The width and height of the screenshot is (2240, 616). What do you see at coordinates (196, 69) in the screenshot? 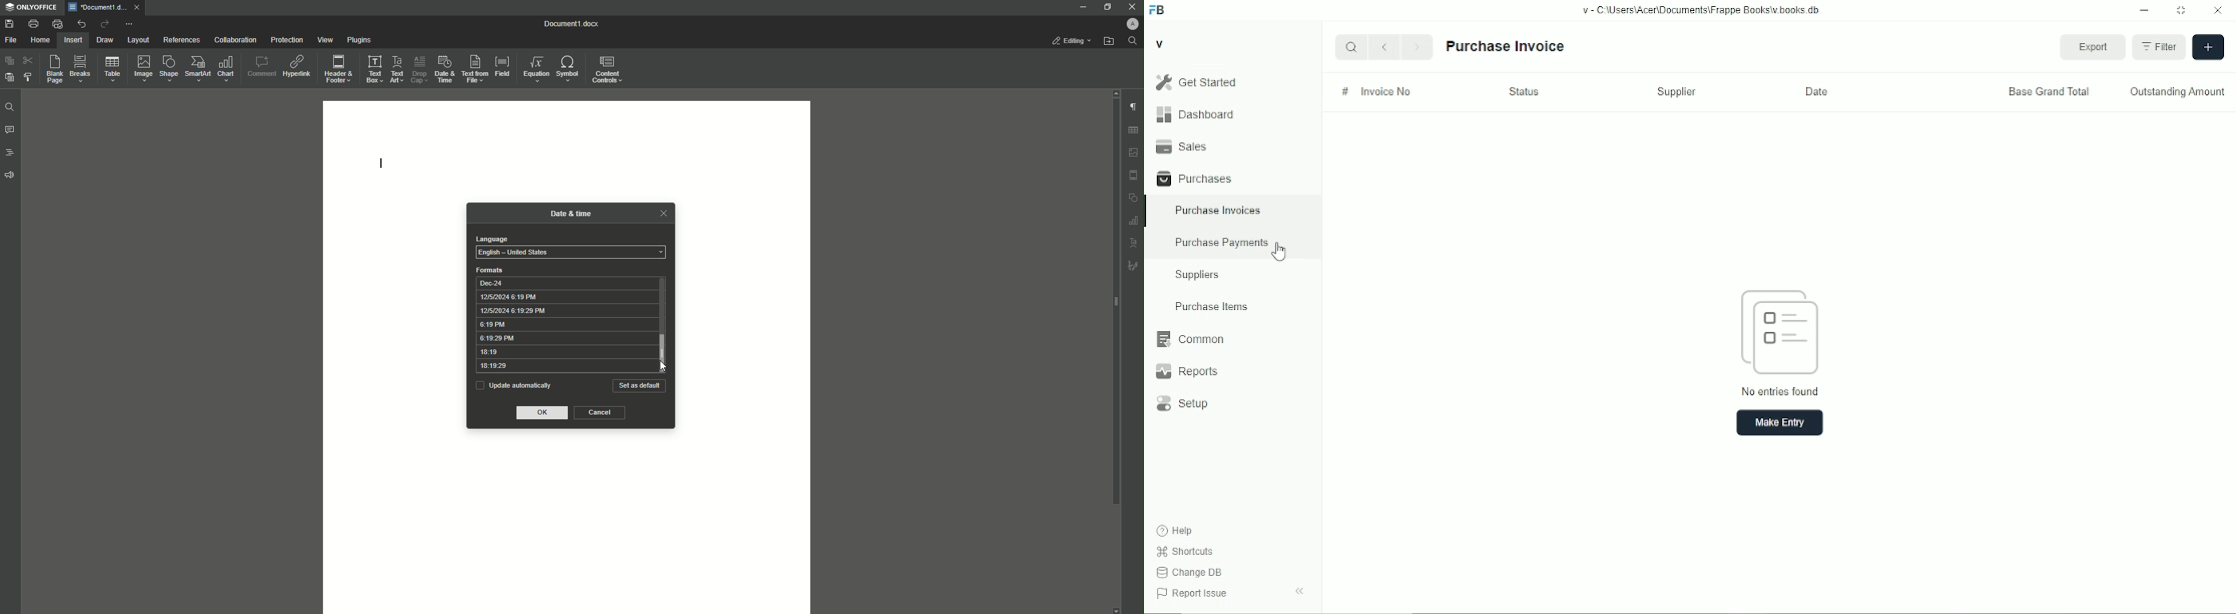
I see `SmartArt` at bounding box center [196, 69].